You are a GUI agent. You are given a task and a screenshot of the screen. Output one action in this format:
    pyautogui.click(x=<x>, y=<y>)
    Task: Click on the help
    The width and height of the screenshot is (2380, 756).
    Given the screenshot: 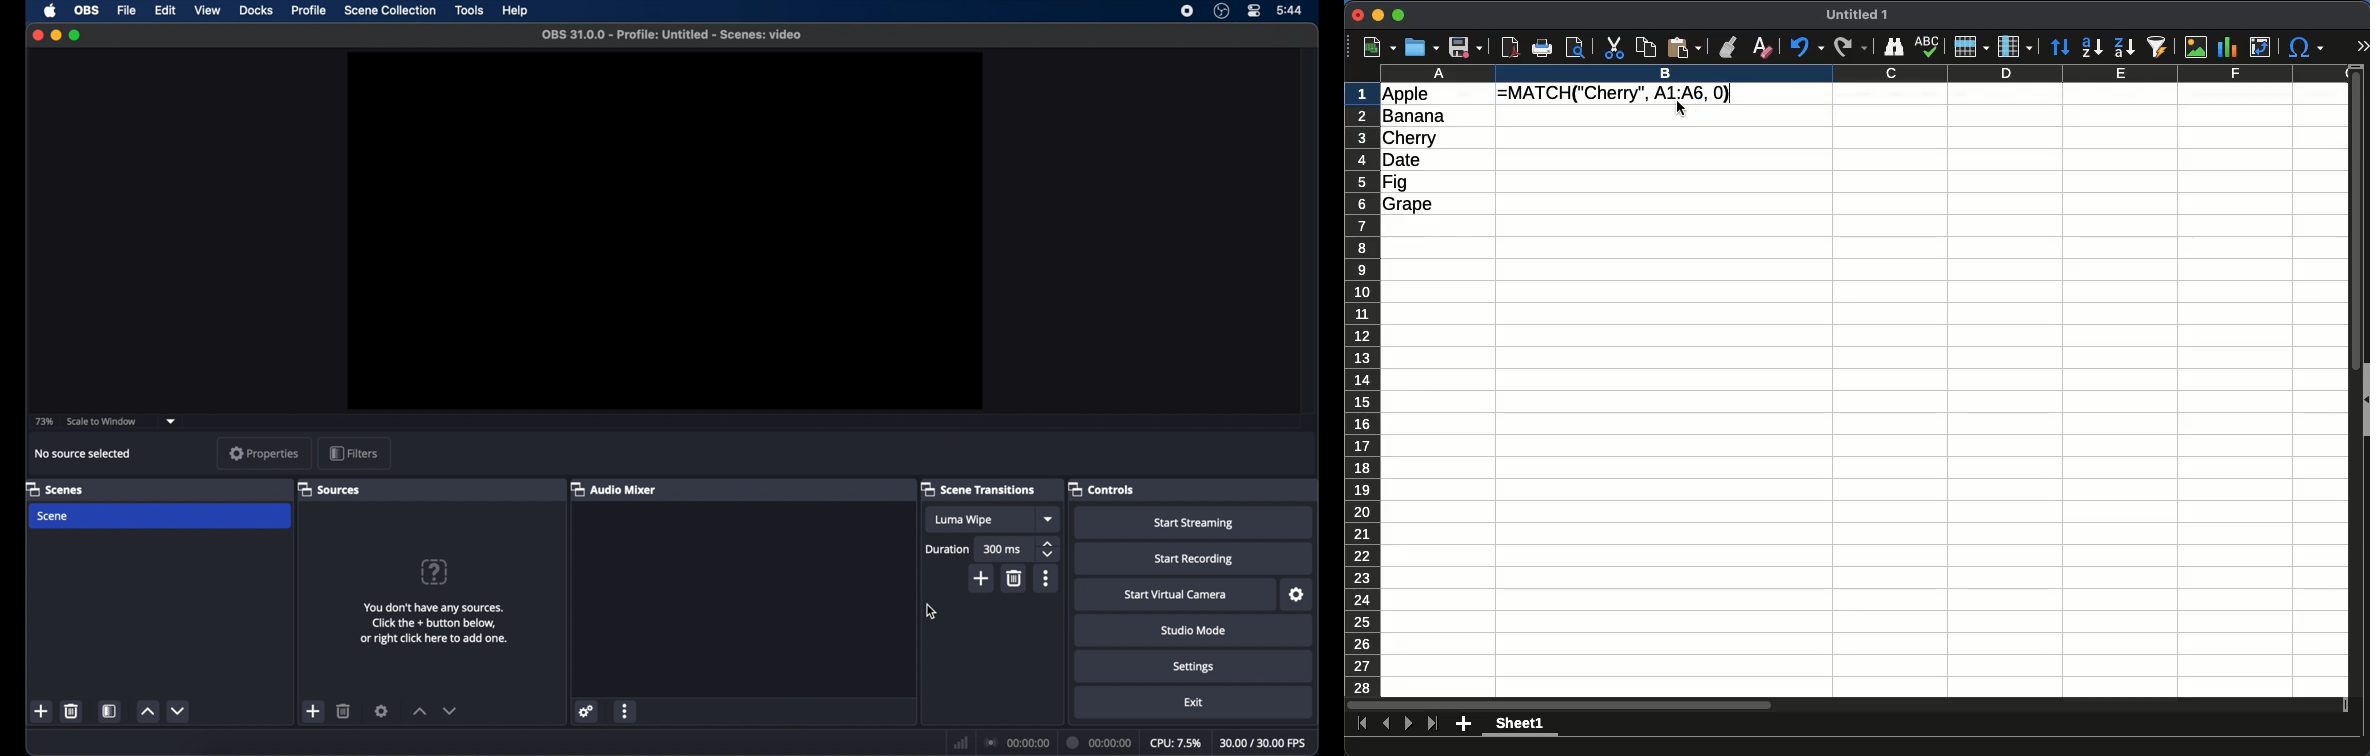 What is the action you would take?
    pyautogui.click(x=516, y=9)
    